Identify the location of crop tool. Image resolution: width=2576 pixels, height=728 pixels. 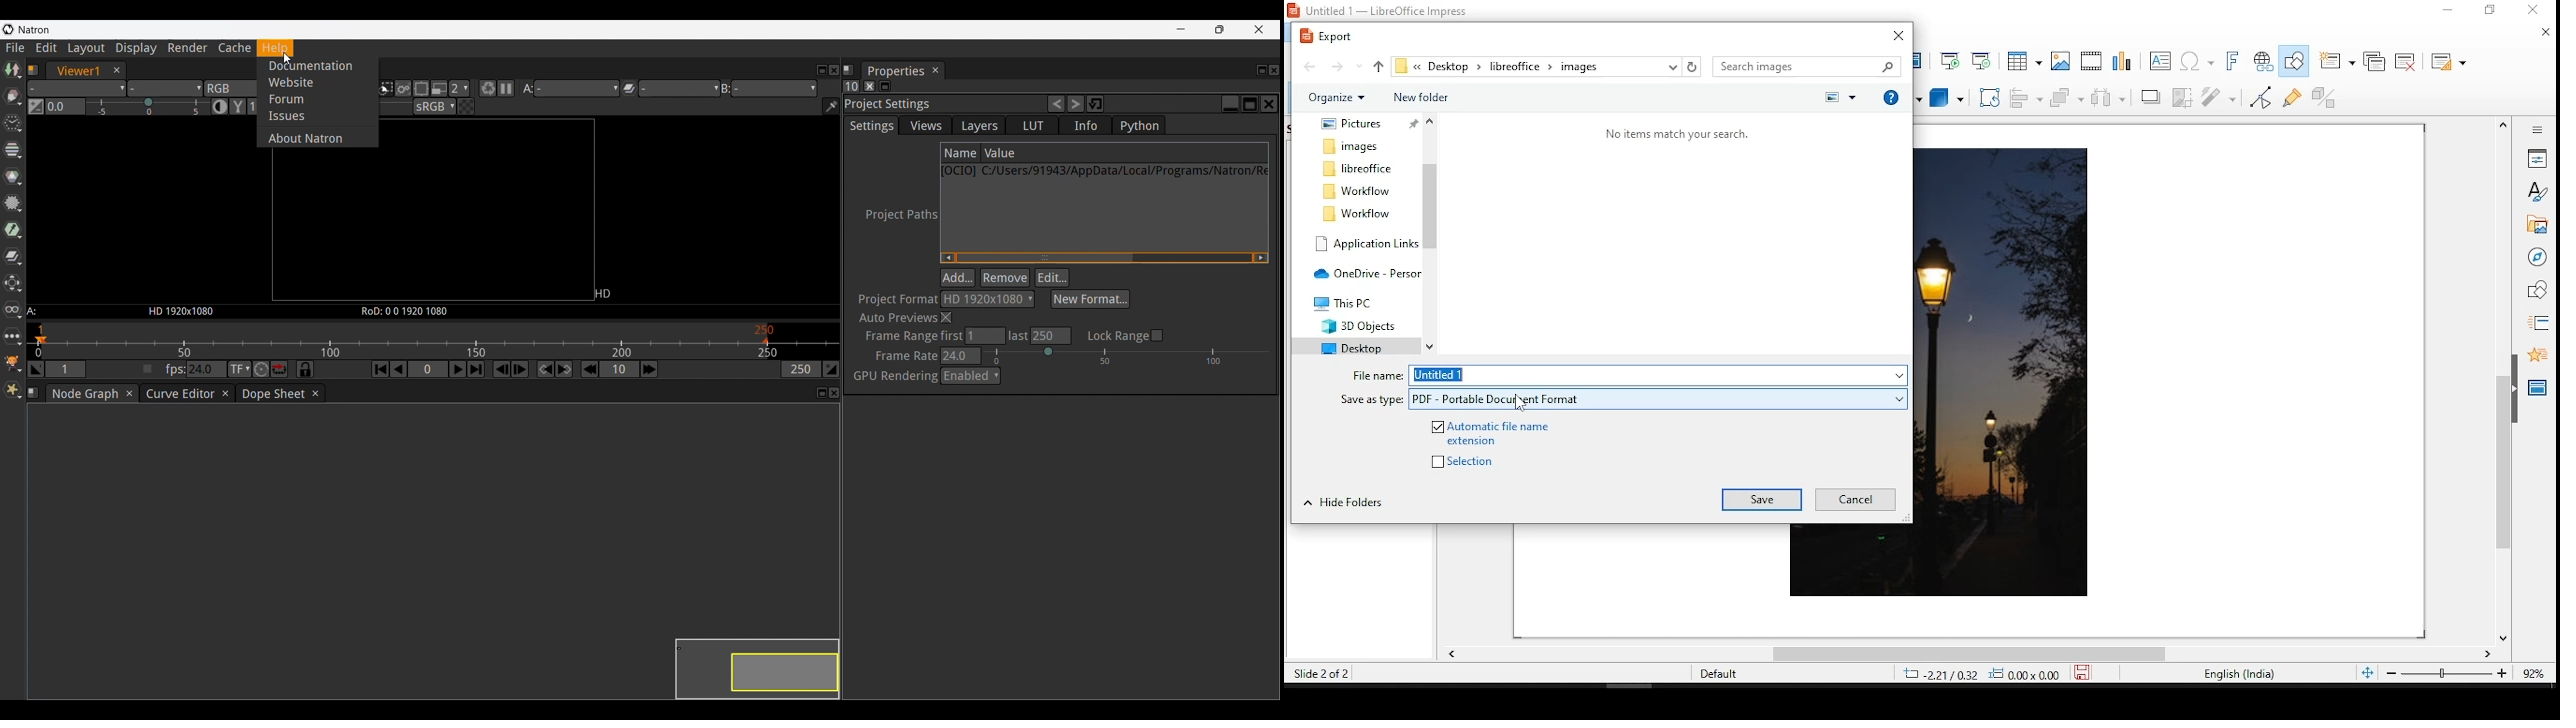
(1989, 97).